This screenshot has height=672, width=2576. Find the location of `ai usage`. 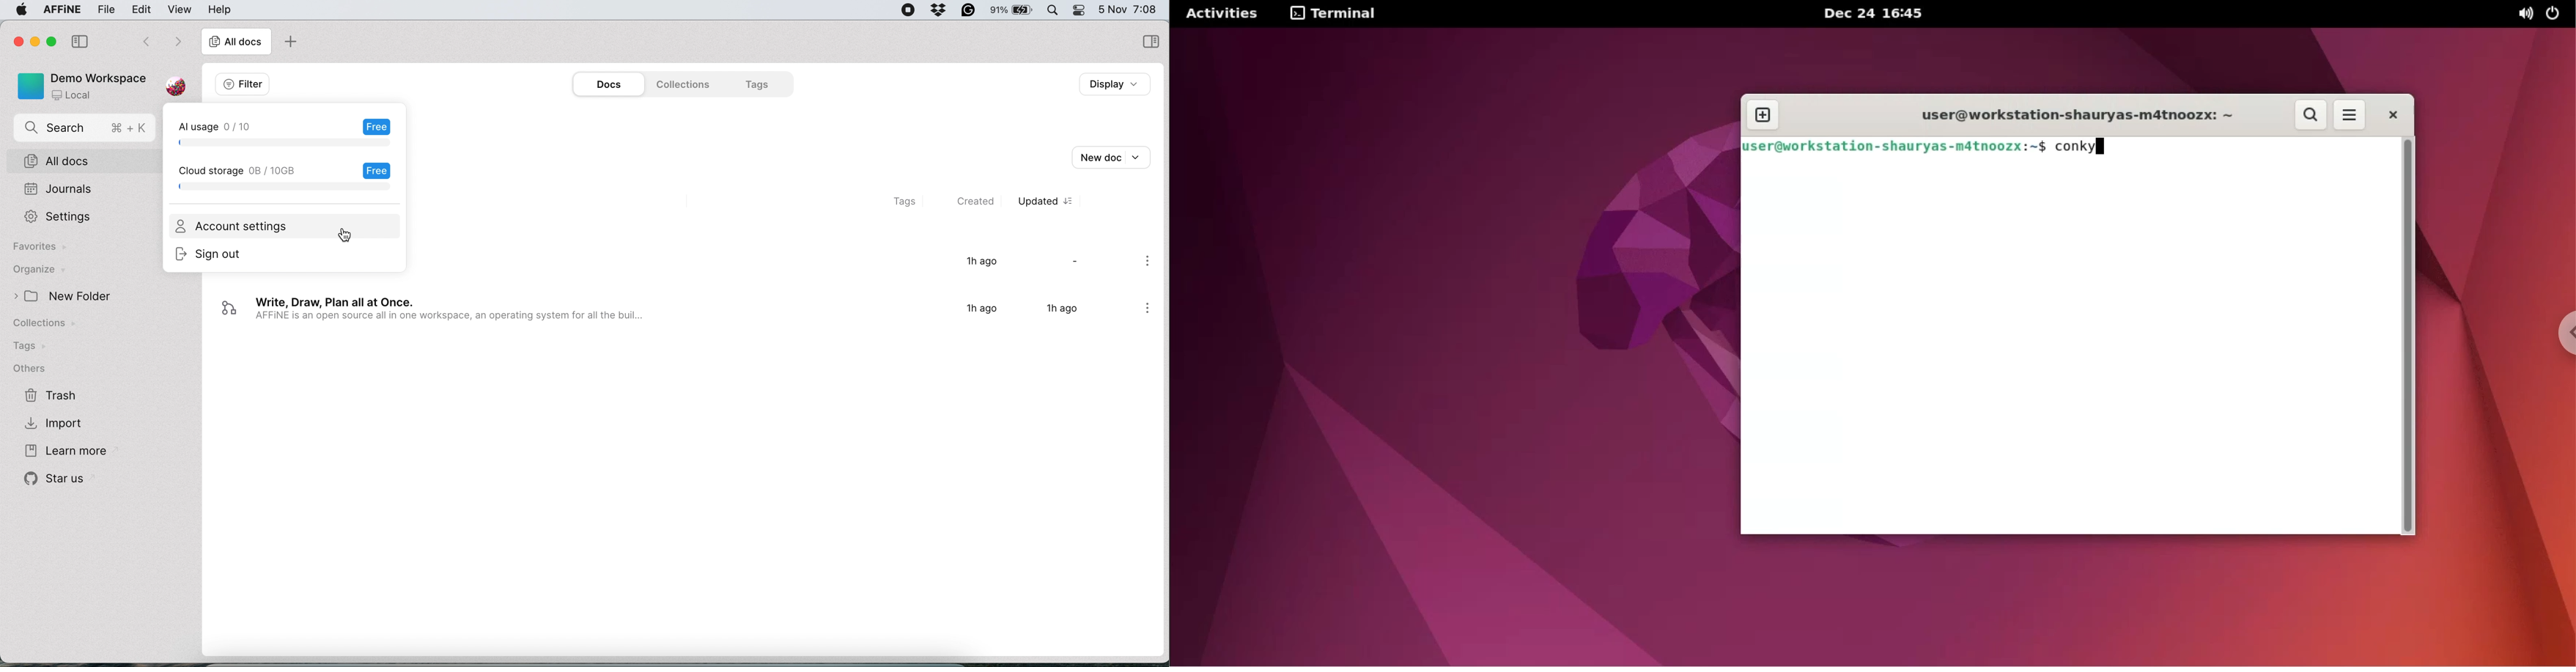

ai usage is located at coordinates (285, 131).